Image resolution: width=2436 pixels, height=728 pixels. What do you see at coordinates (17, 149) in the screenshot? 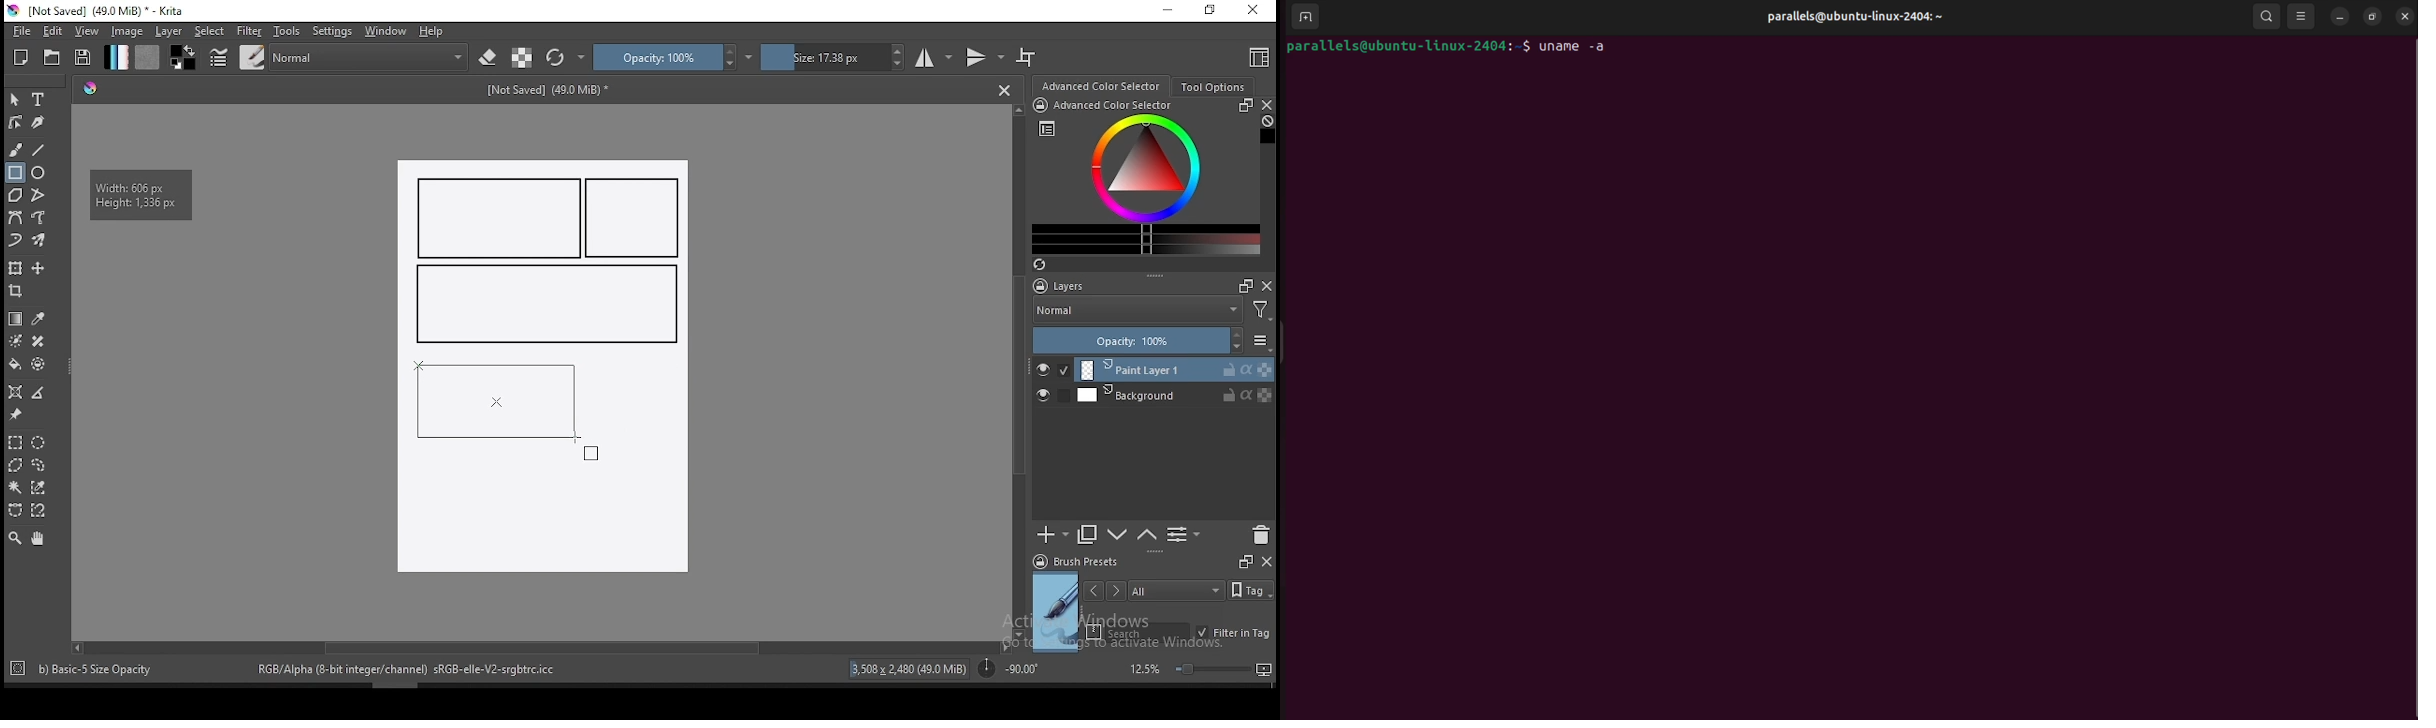
I see `brush tool` at bounding box center [17, 149].